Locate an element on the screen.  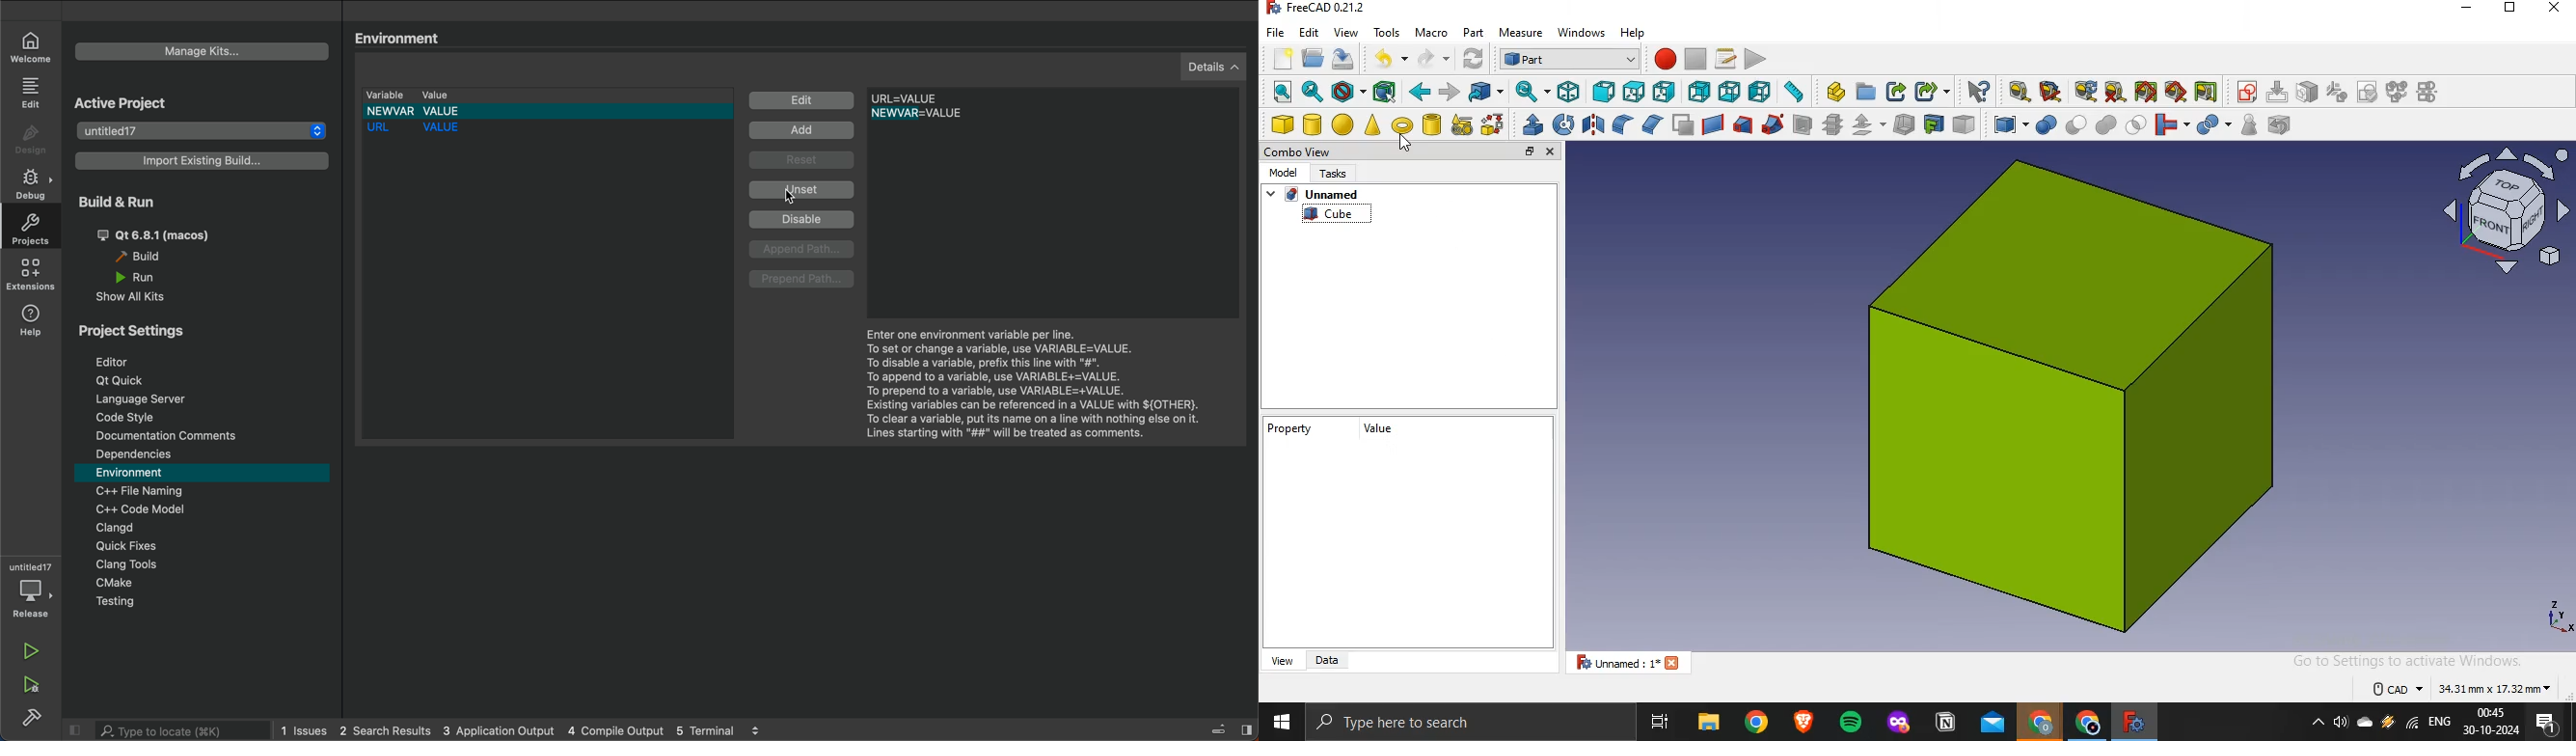
measure linear is located at coordinates (2020, 91).